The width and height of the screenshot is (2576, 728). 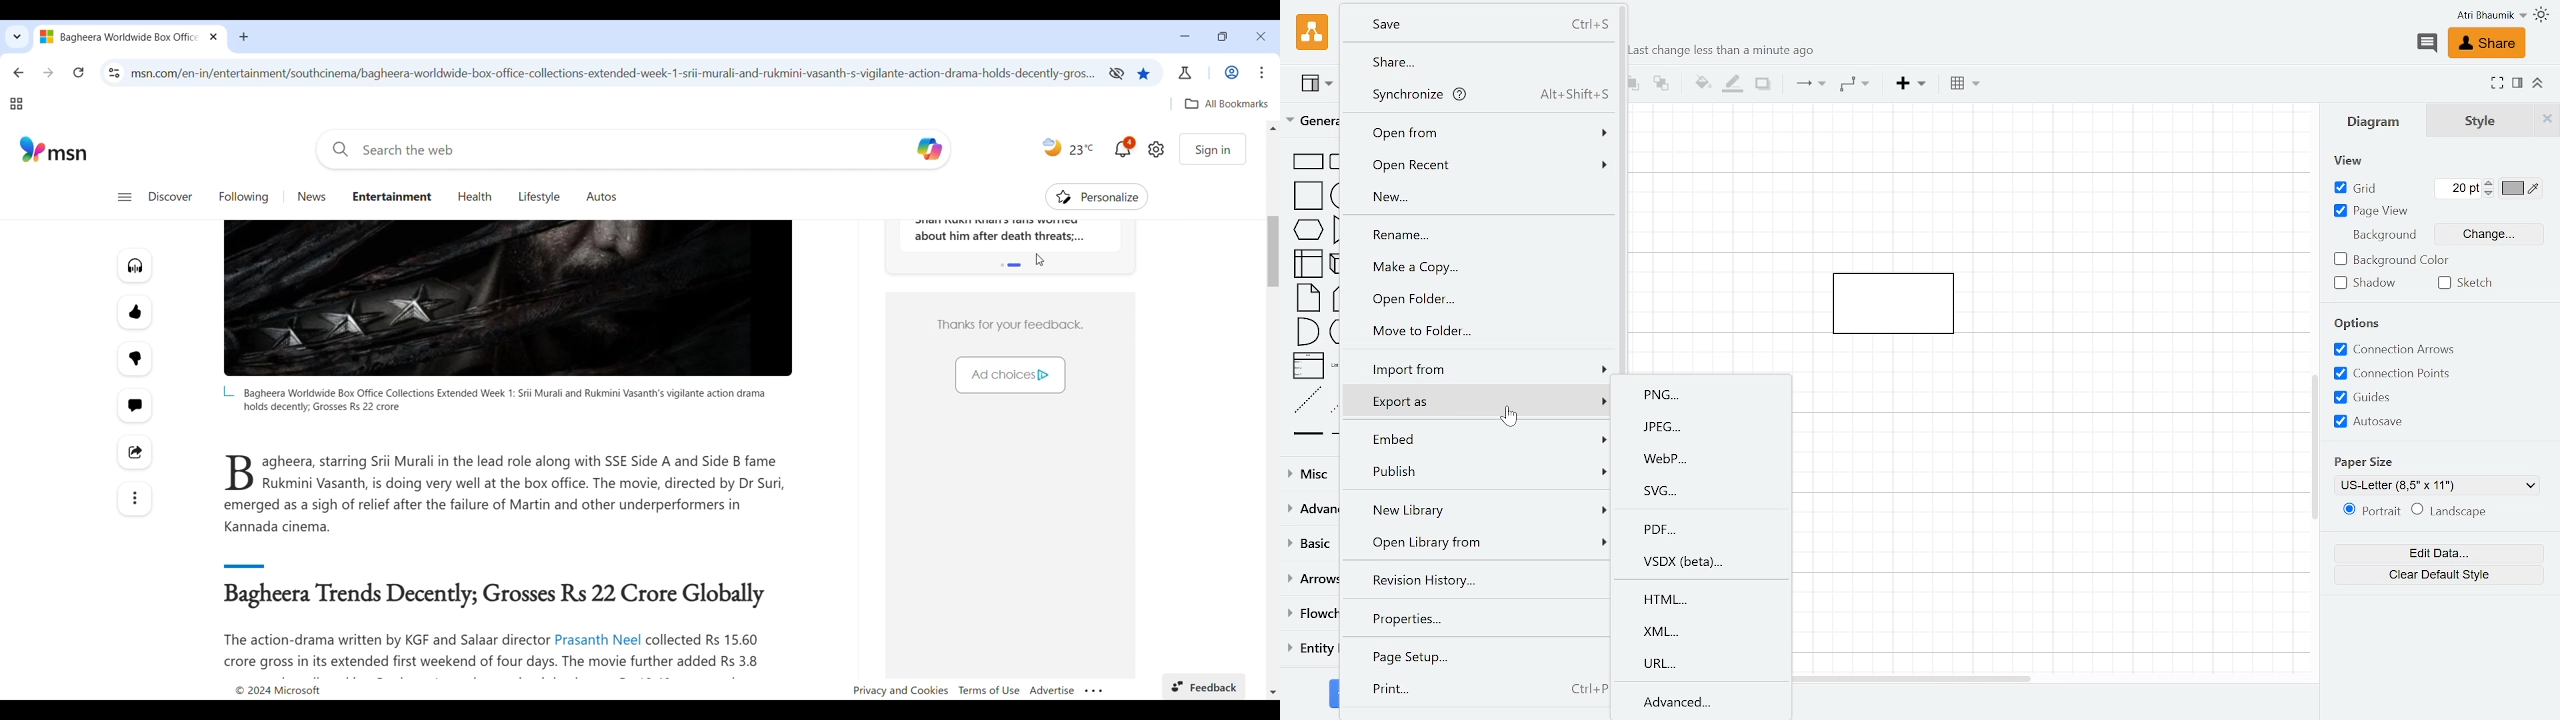 What do you see at coordinates (16, 37) in the screenshot?
I see `Search tabs` at bounding box center [16, 37].